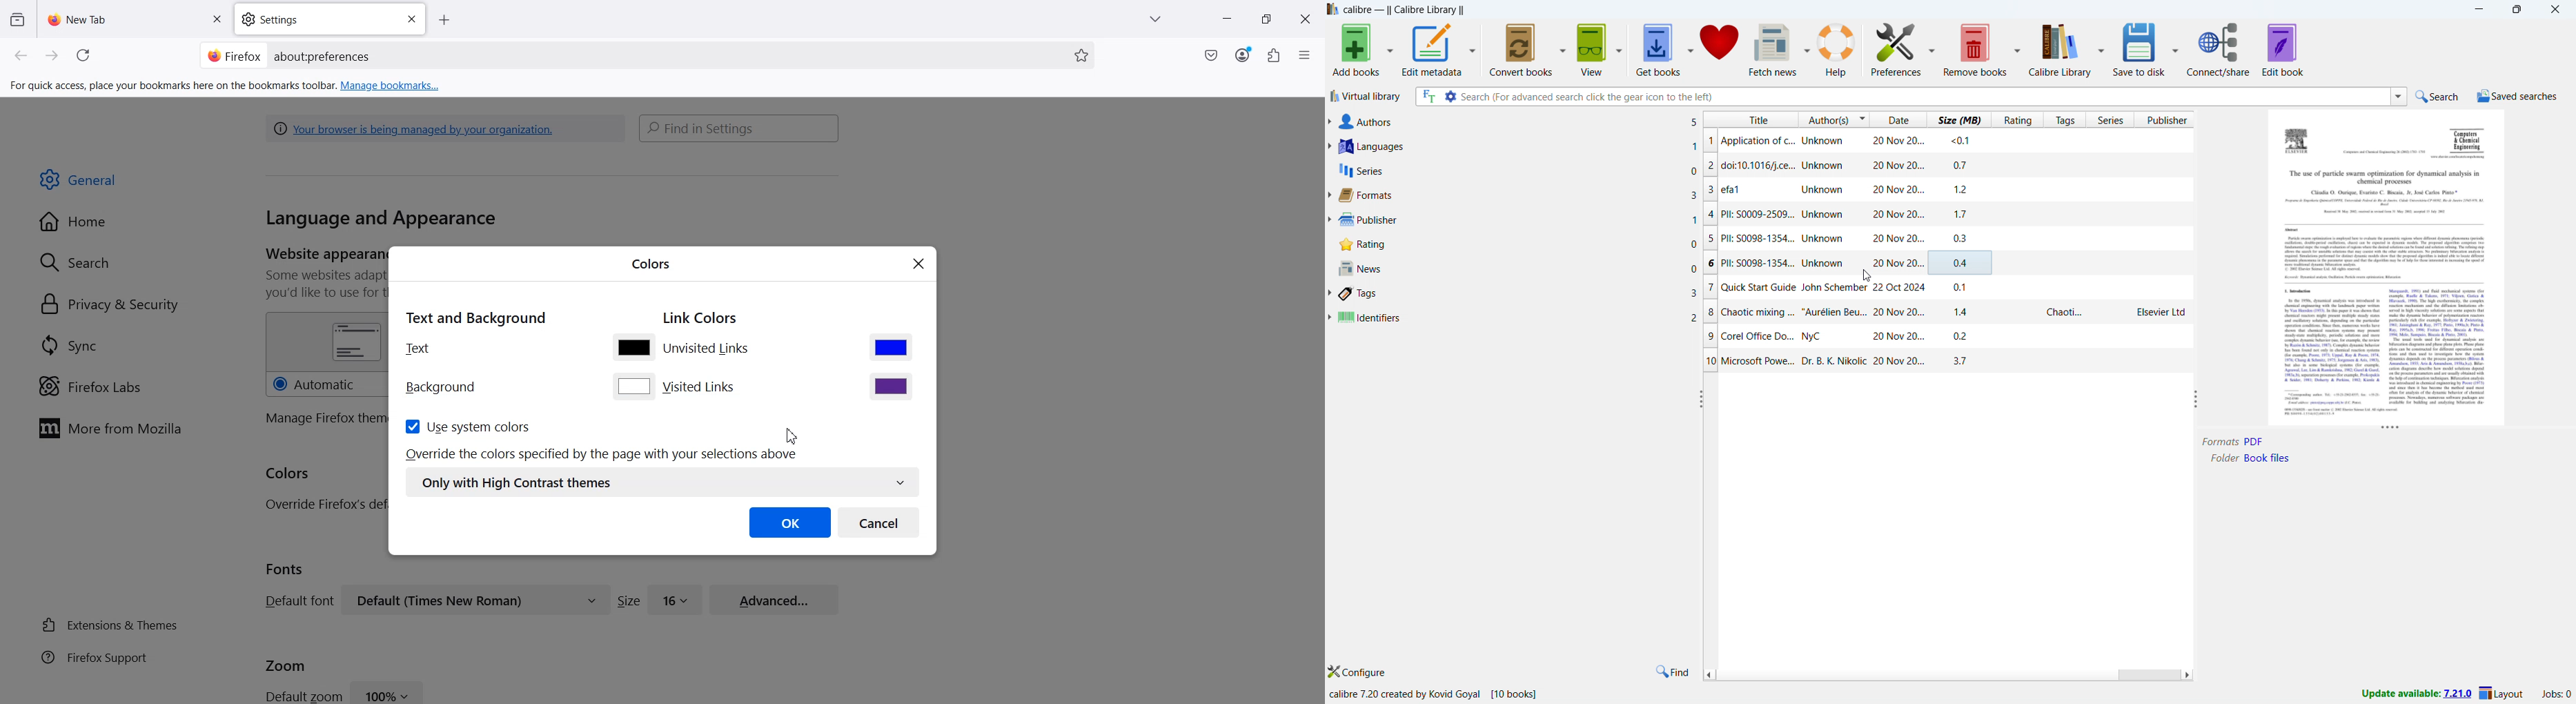  I want to click on authors, so click(1515, 121).